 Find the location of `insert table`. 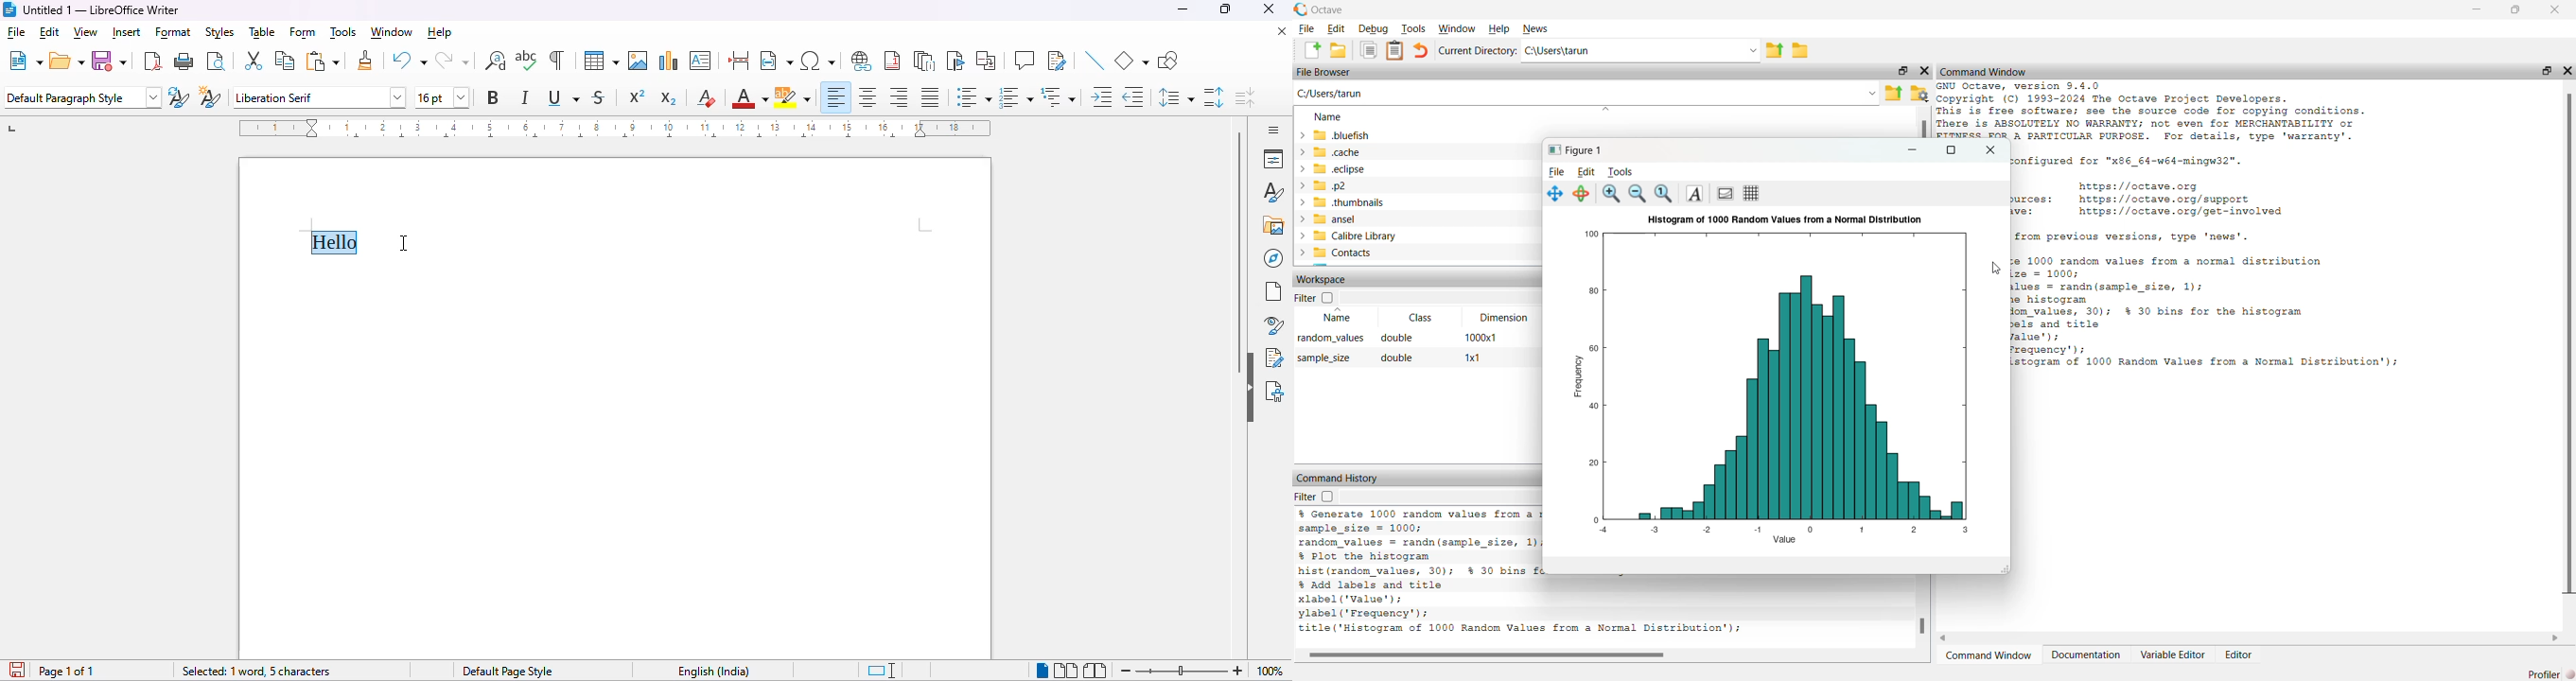

insert table is located at coordinates (602, 61).